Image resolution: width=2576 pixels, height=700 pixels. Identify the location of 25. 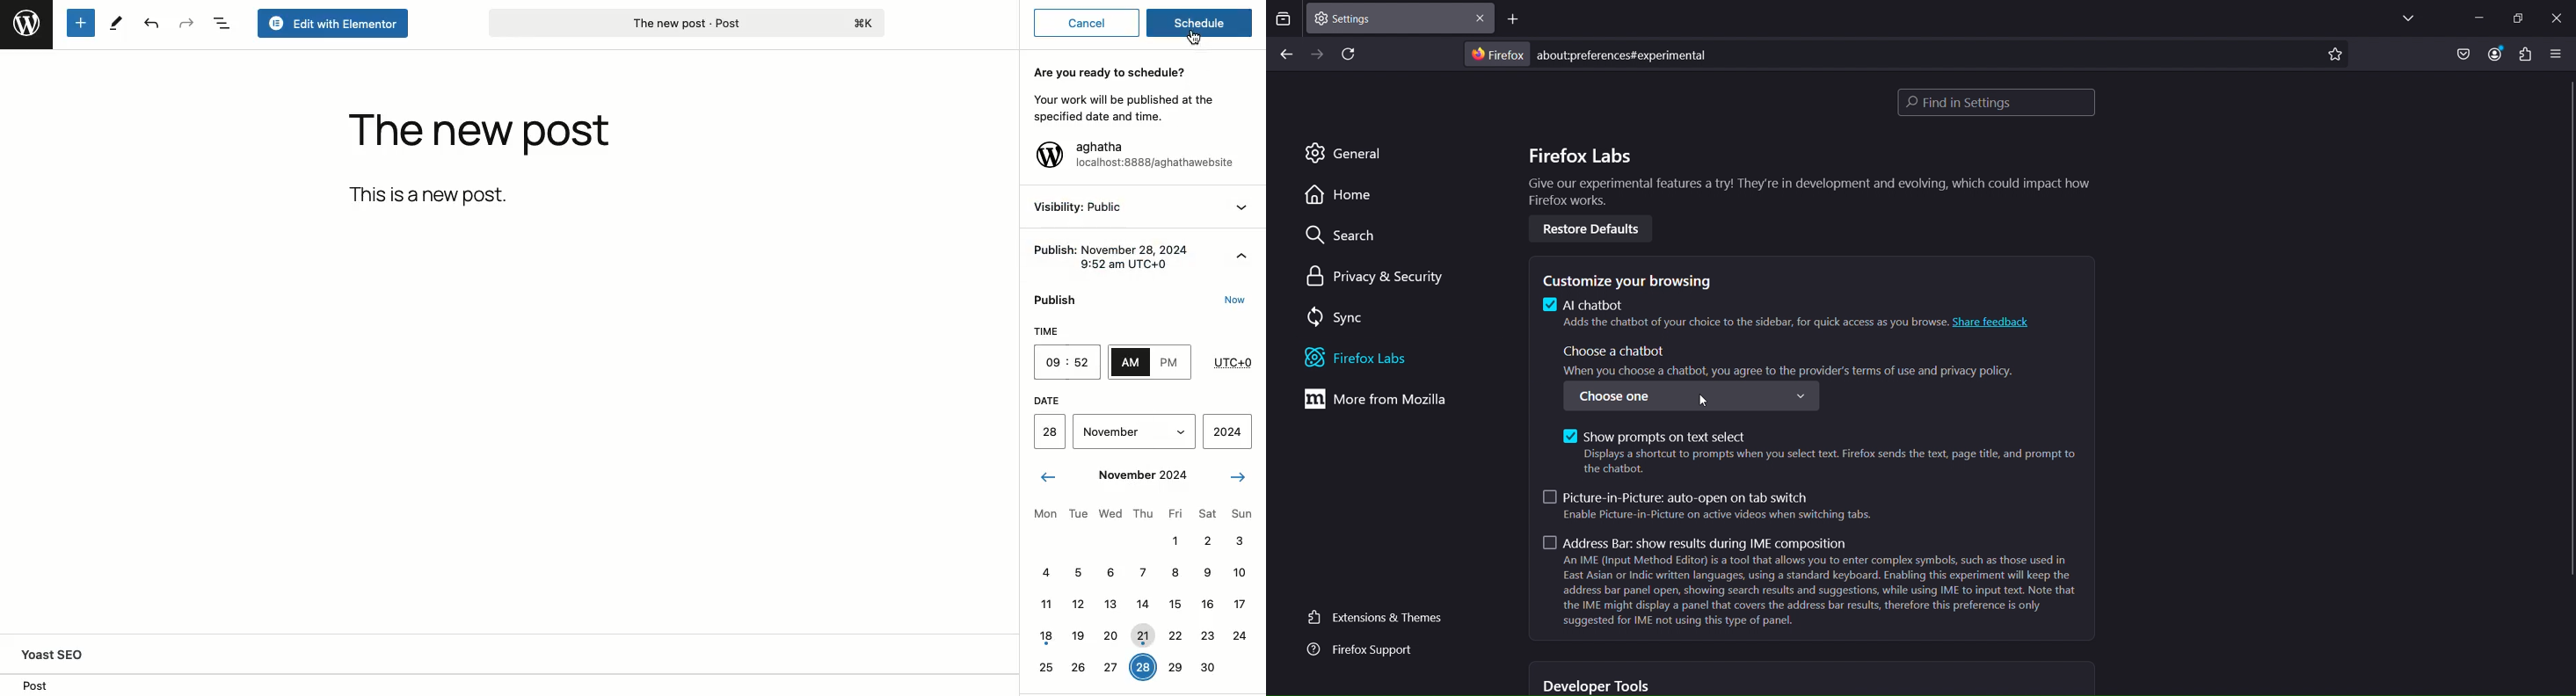
(1046, 665).